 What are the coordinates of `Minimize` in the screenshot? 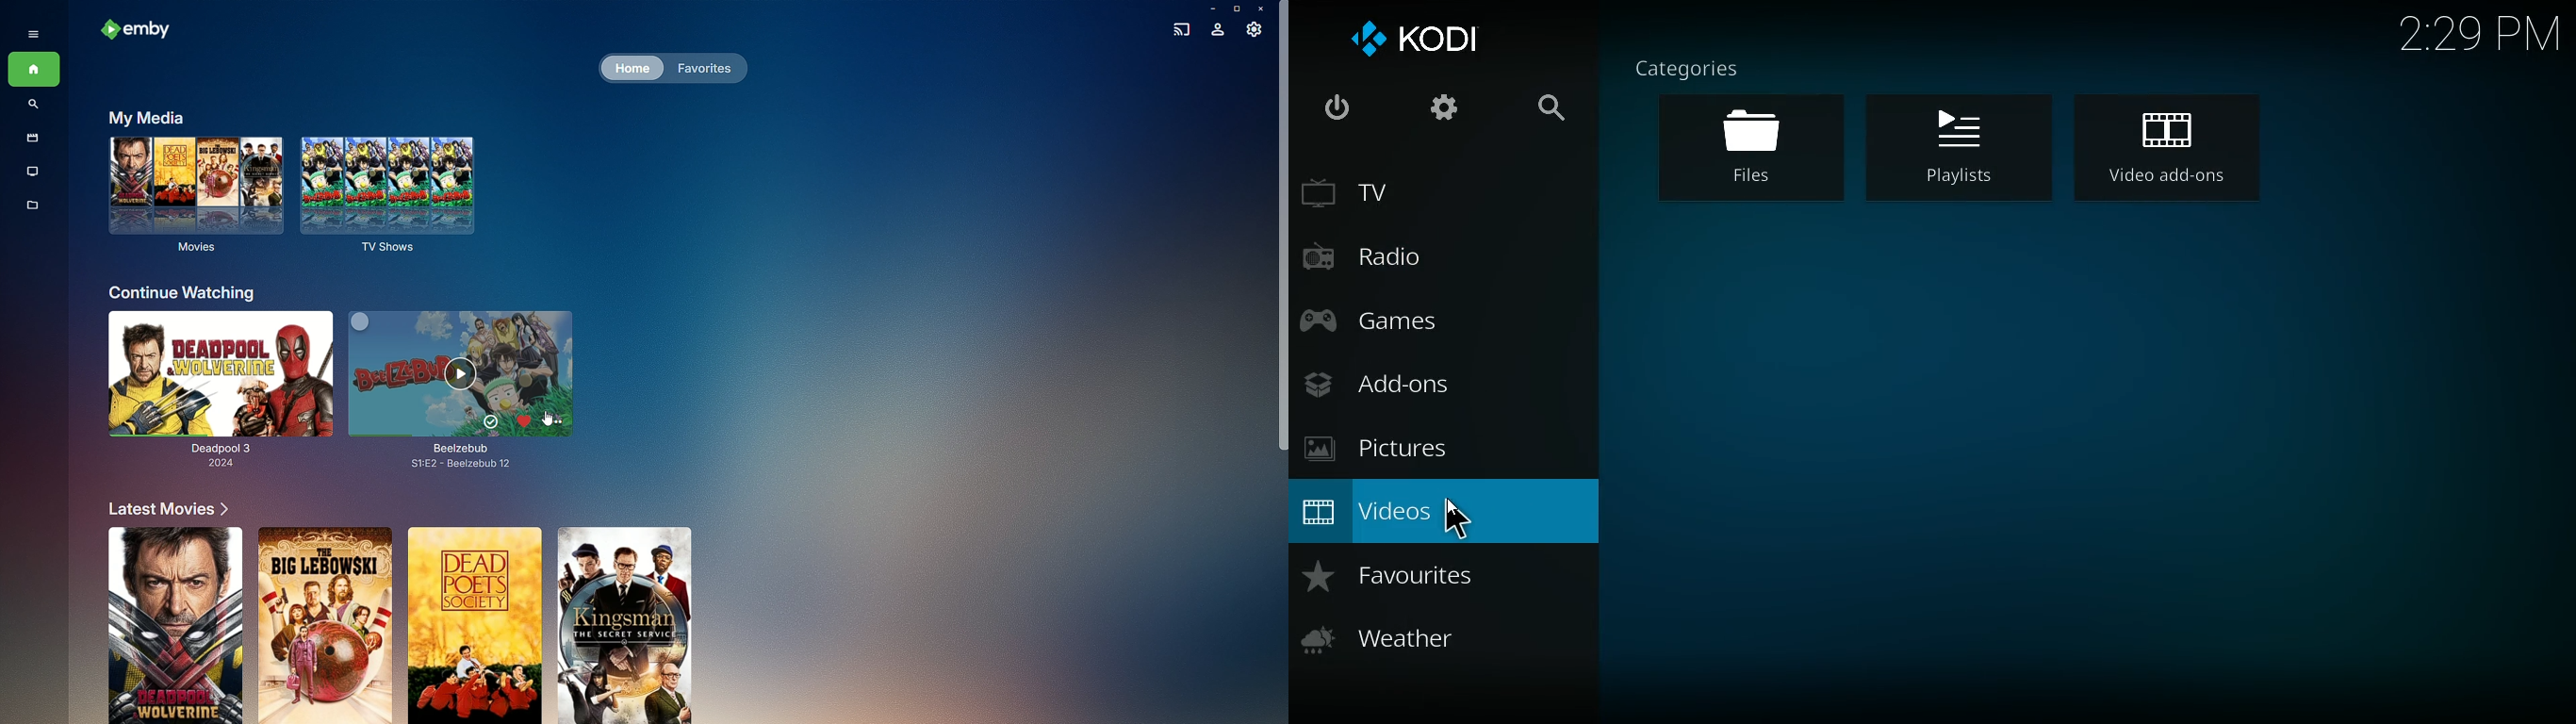 It's located at (1209, 9).